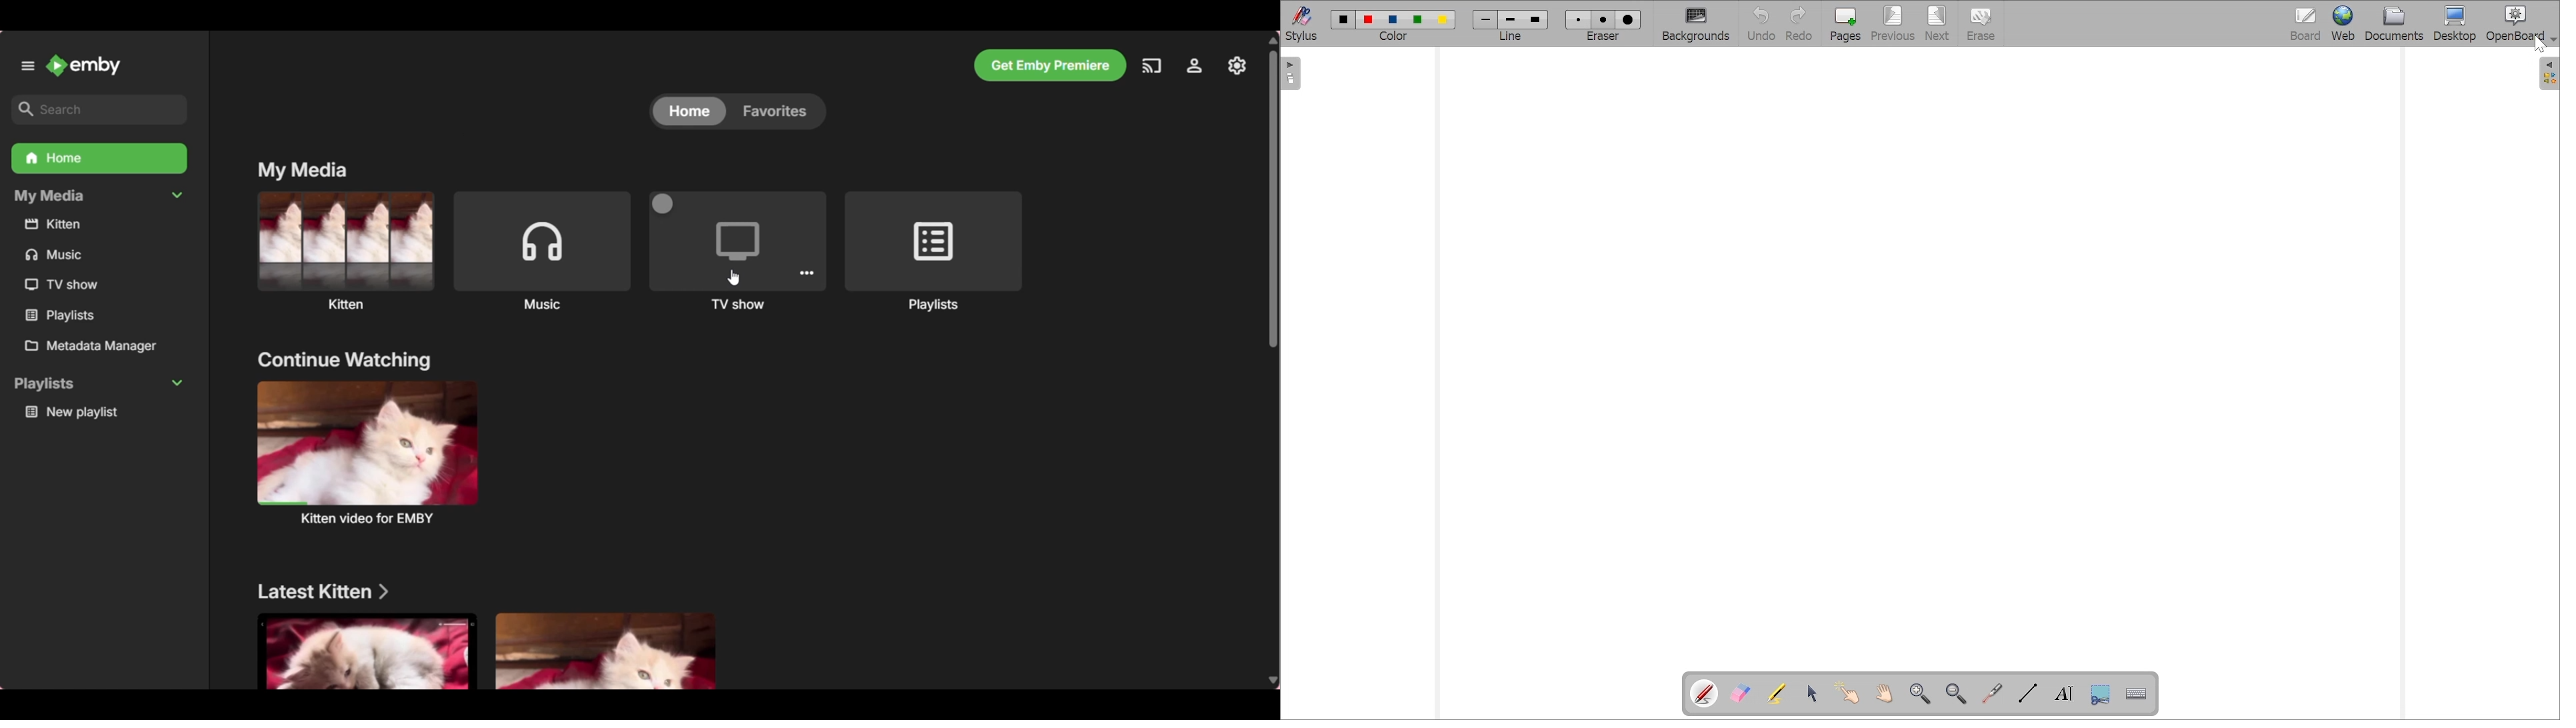  Describe the element at coordinates (345, 241) in the screenshot. I see `Kitten` at that location.